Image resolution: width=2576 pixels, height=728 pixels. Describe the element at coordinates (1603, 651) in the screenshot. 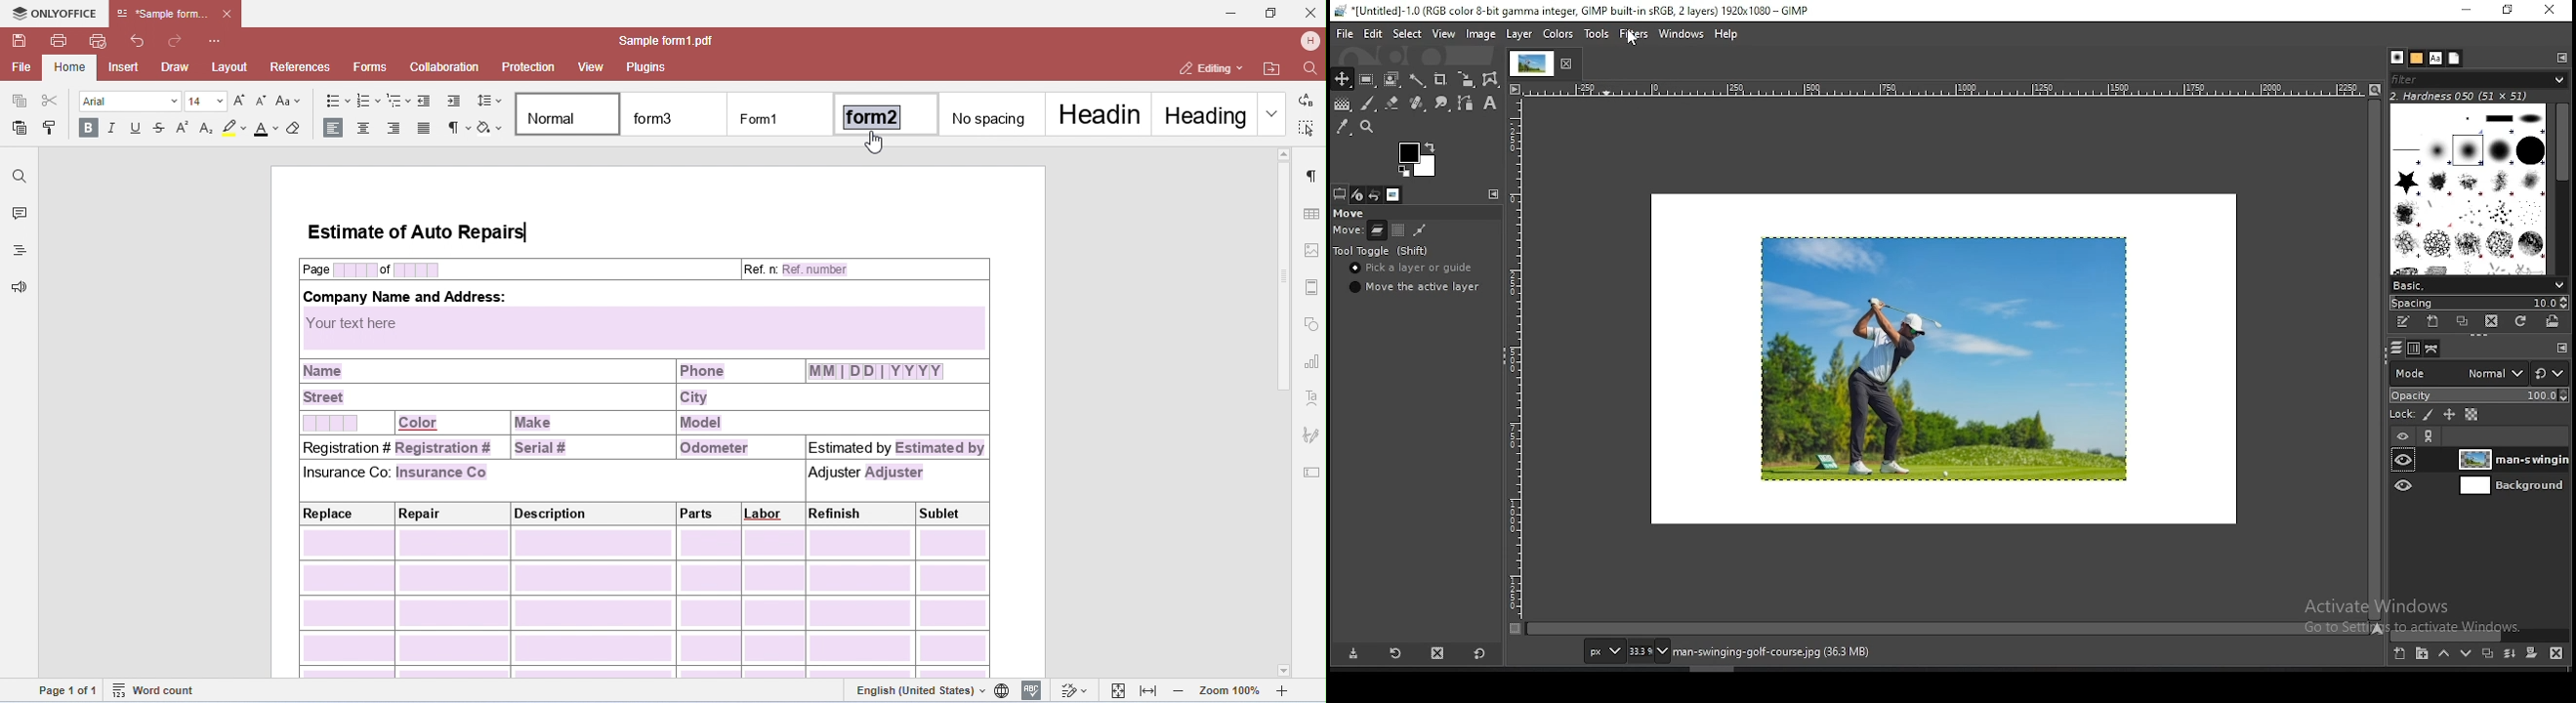

I see `units` at that location.